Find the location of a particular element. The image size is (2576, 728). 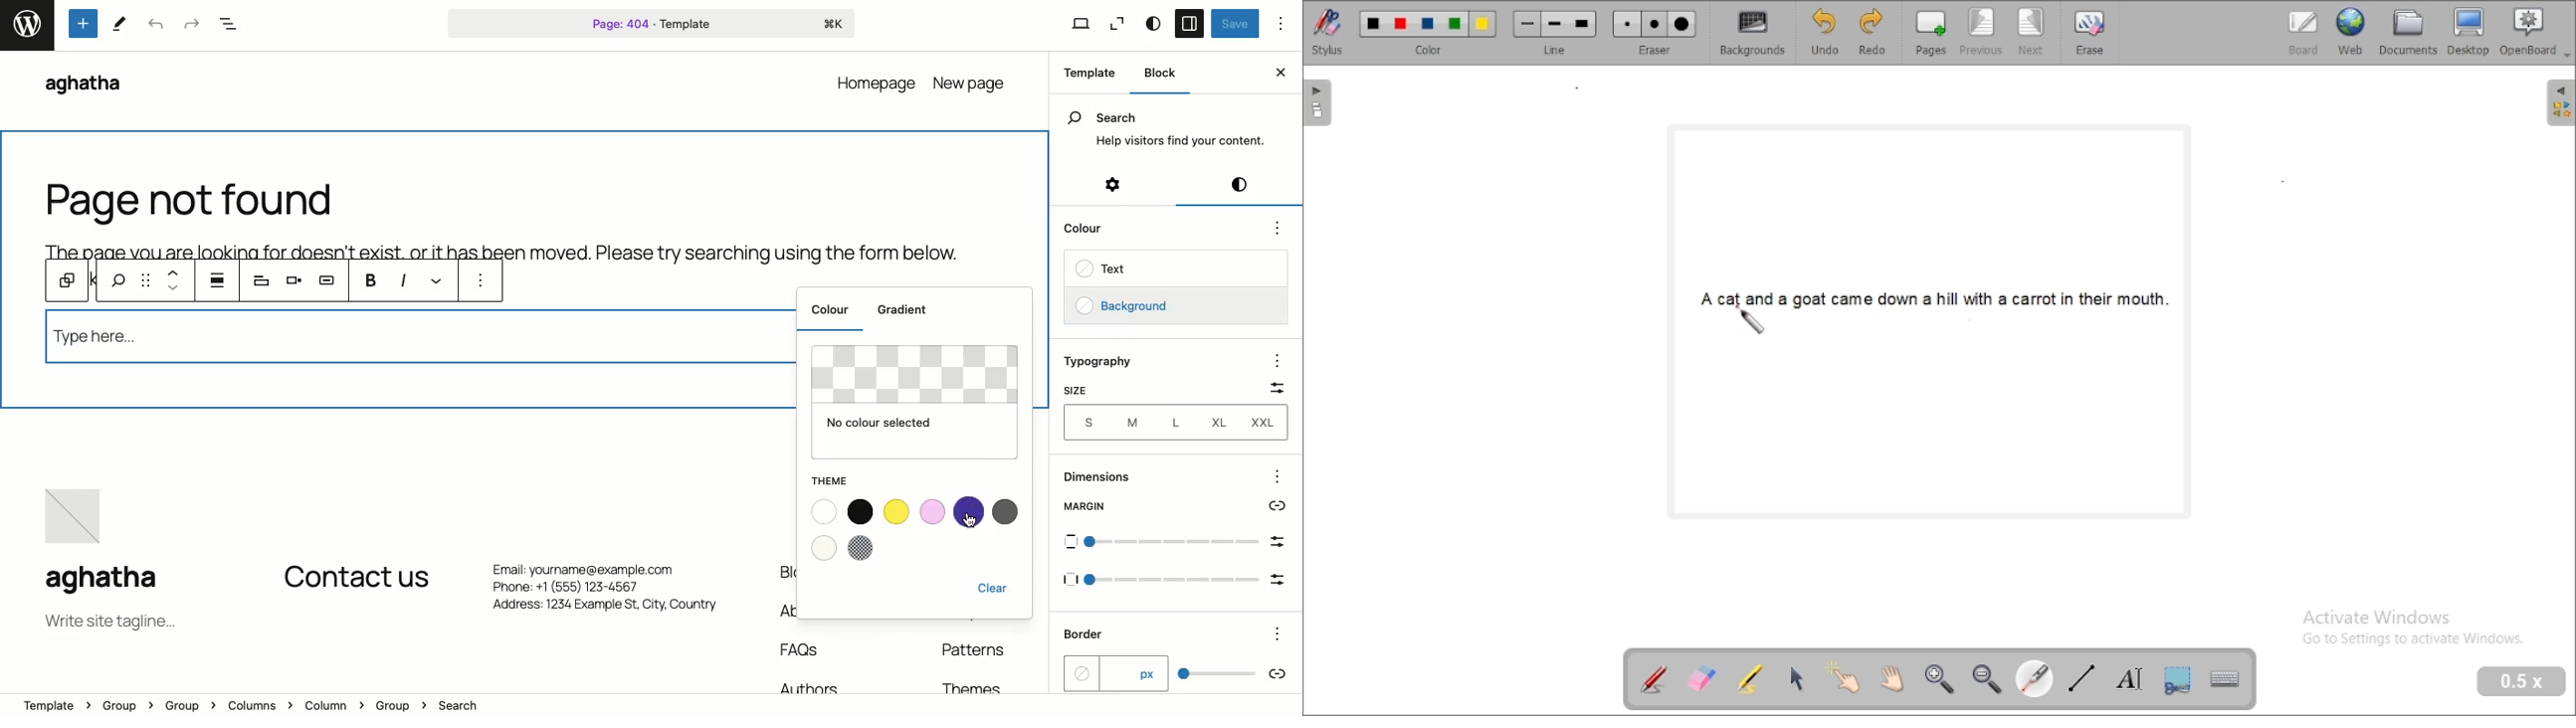

eraser is located at coordinates (1654, 33).